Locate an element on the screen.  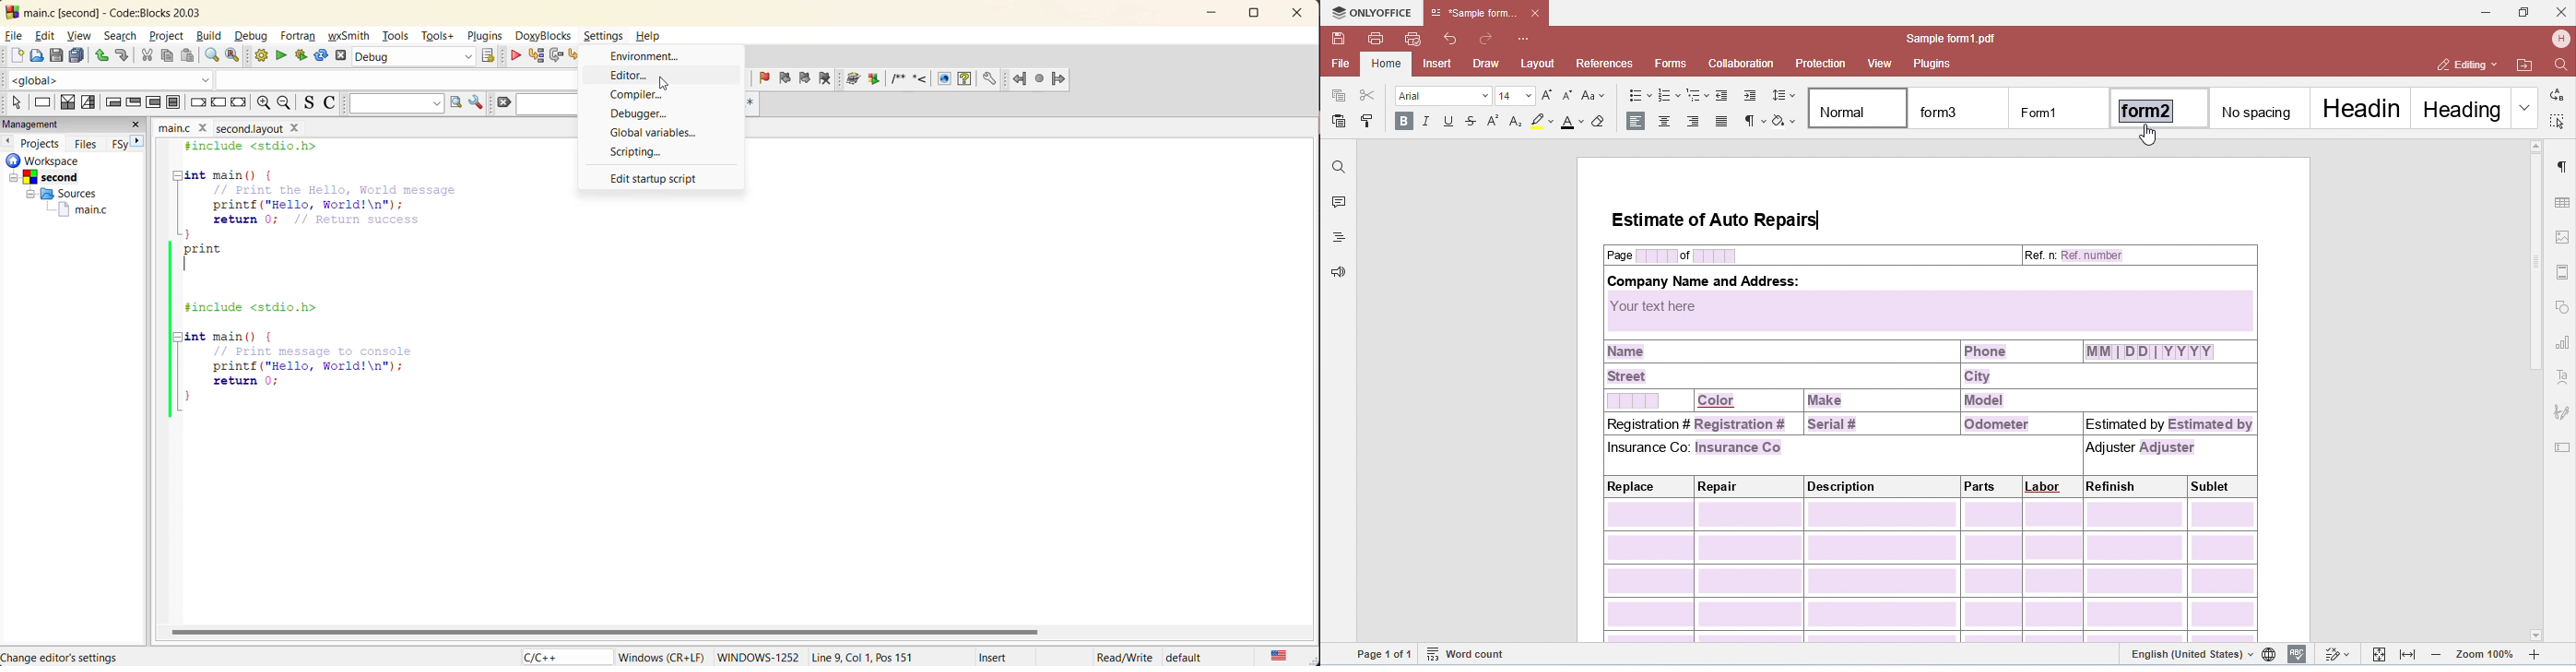
layout is located at coordinates (1539, 63).